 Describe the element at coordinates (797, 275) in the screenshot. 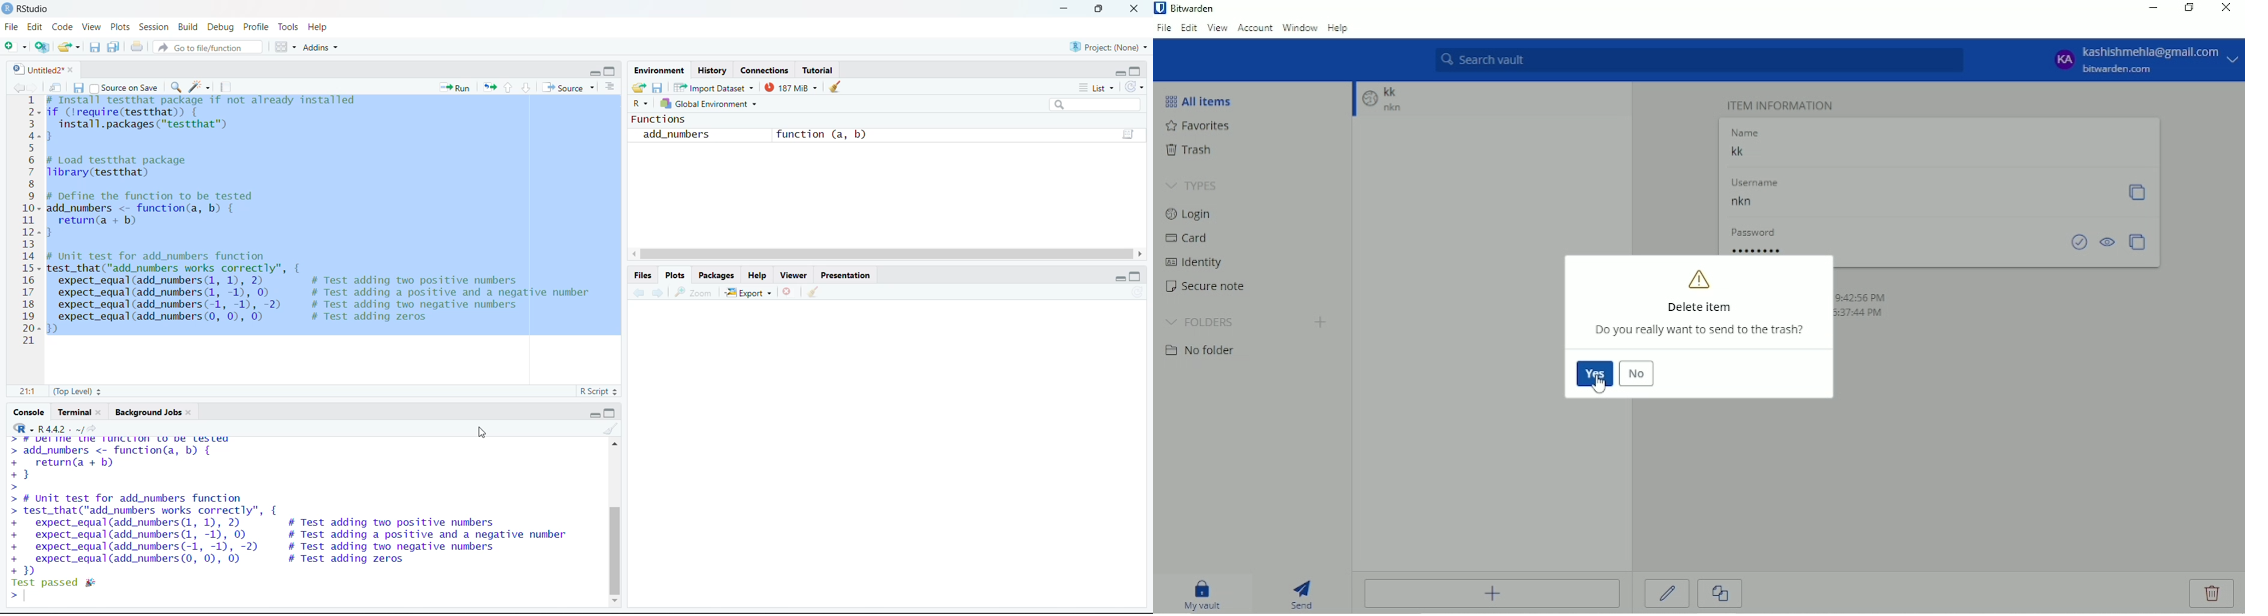

I see `Viewer` at that location.